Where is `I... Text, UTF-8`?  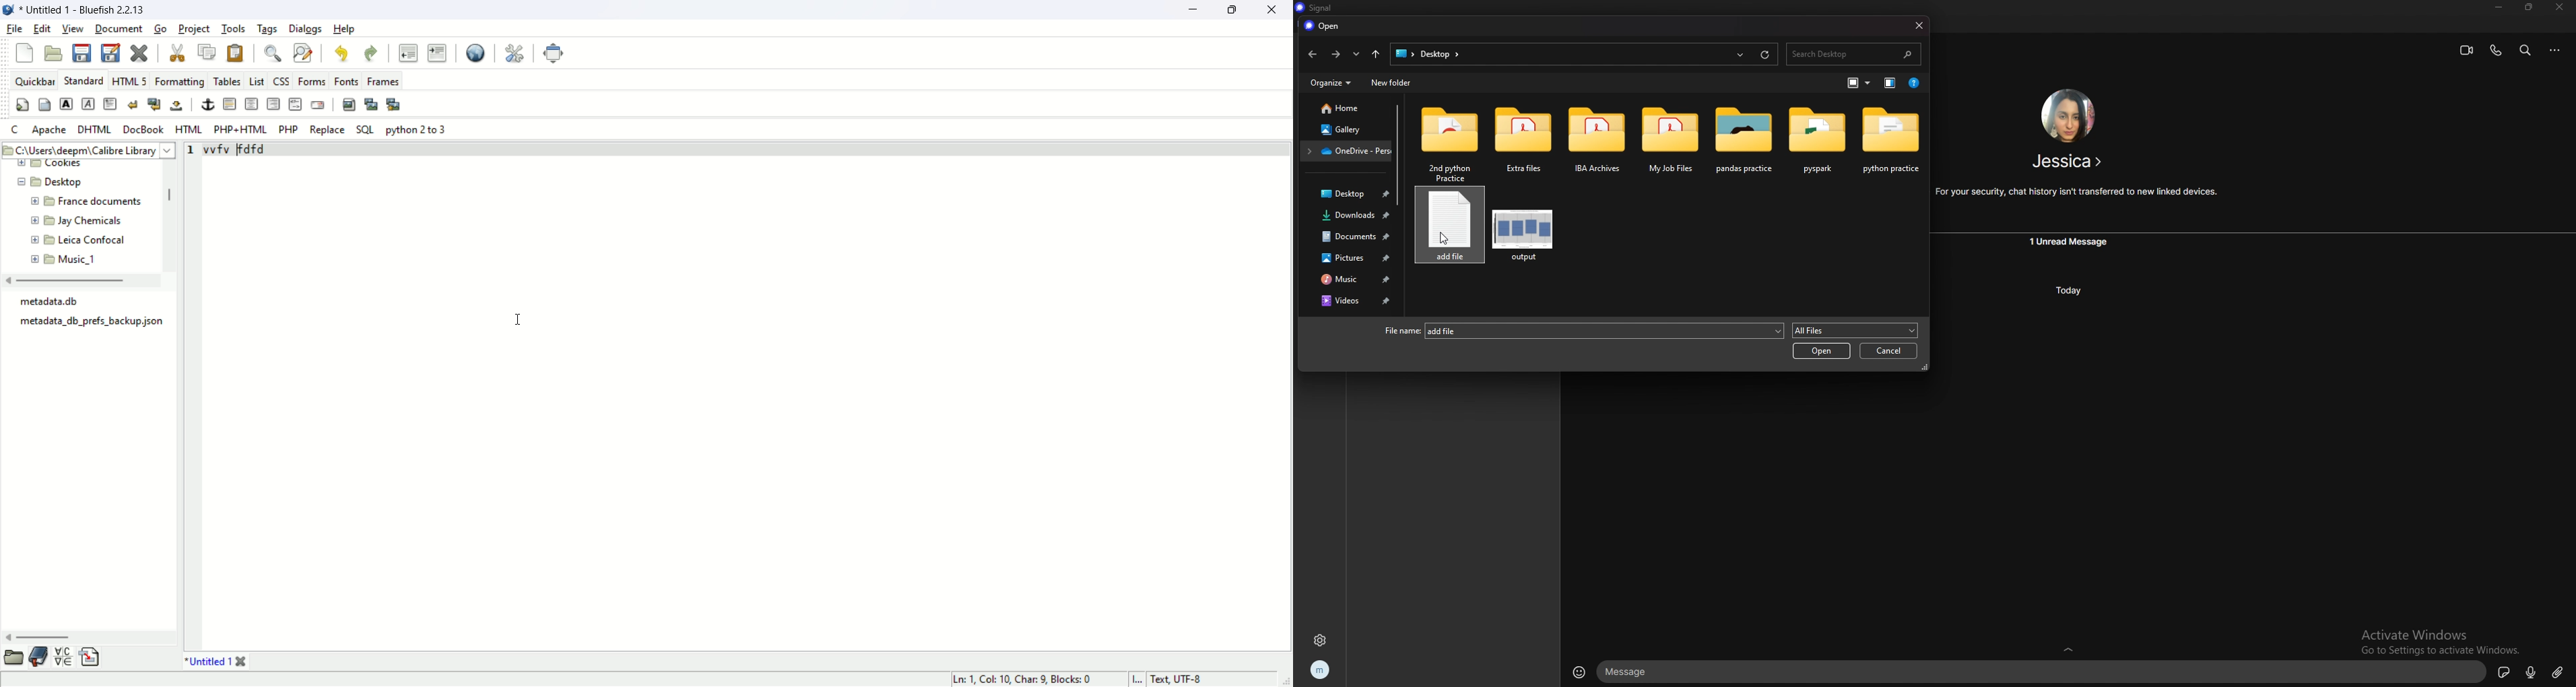 I... Text, UTF-8 is located at coordinates (1171, 679).